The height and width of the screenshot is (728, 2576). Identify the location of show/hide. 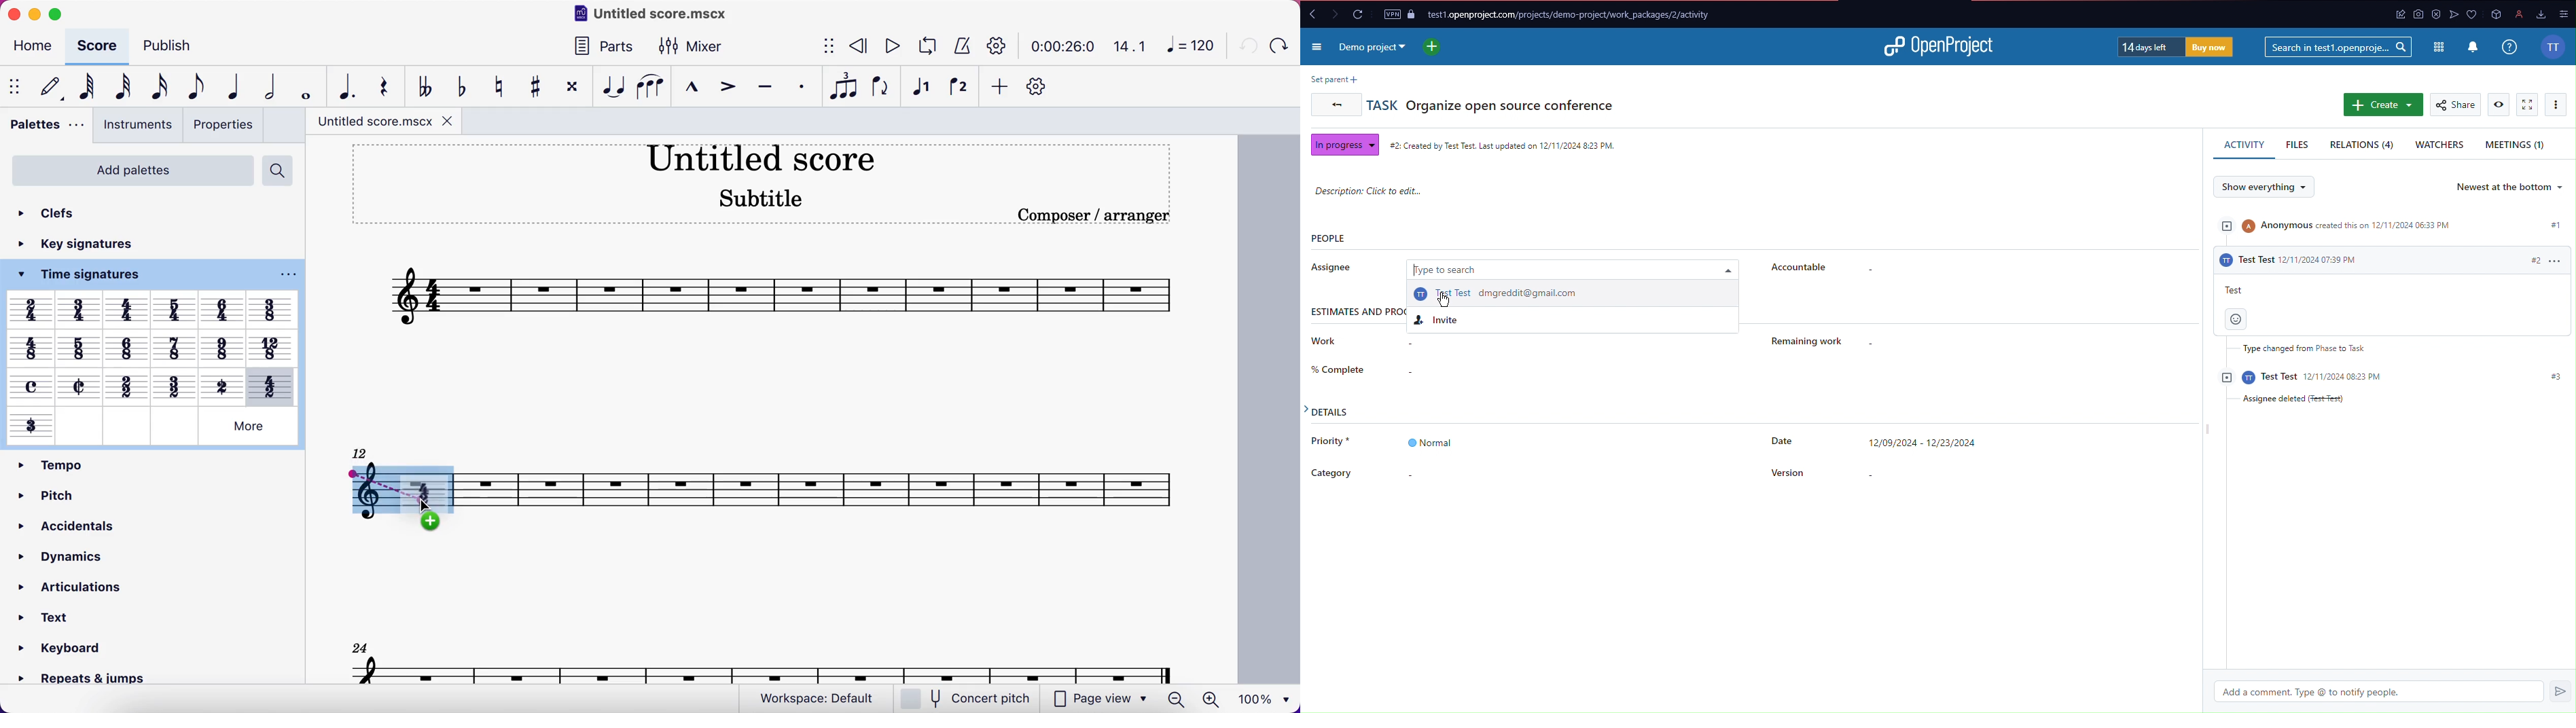
(824, 47).